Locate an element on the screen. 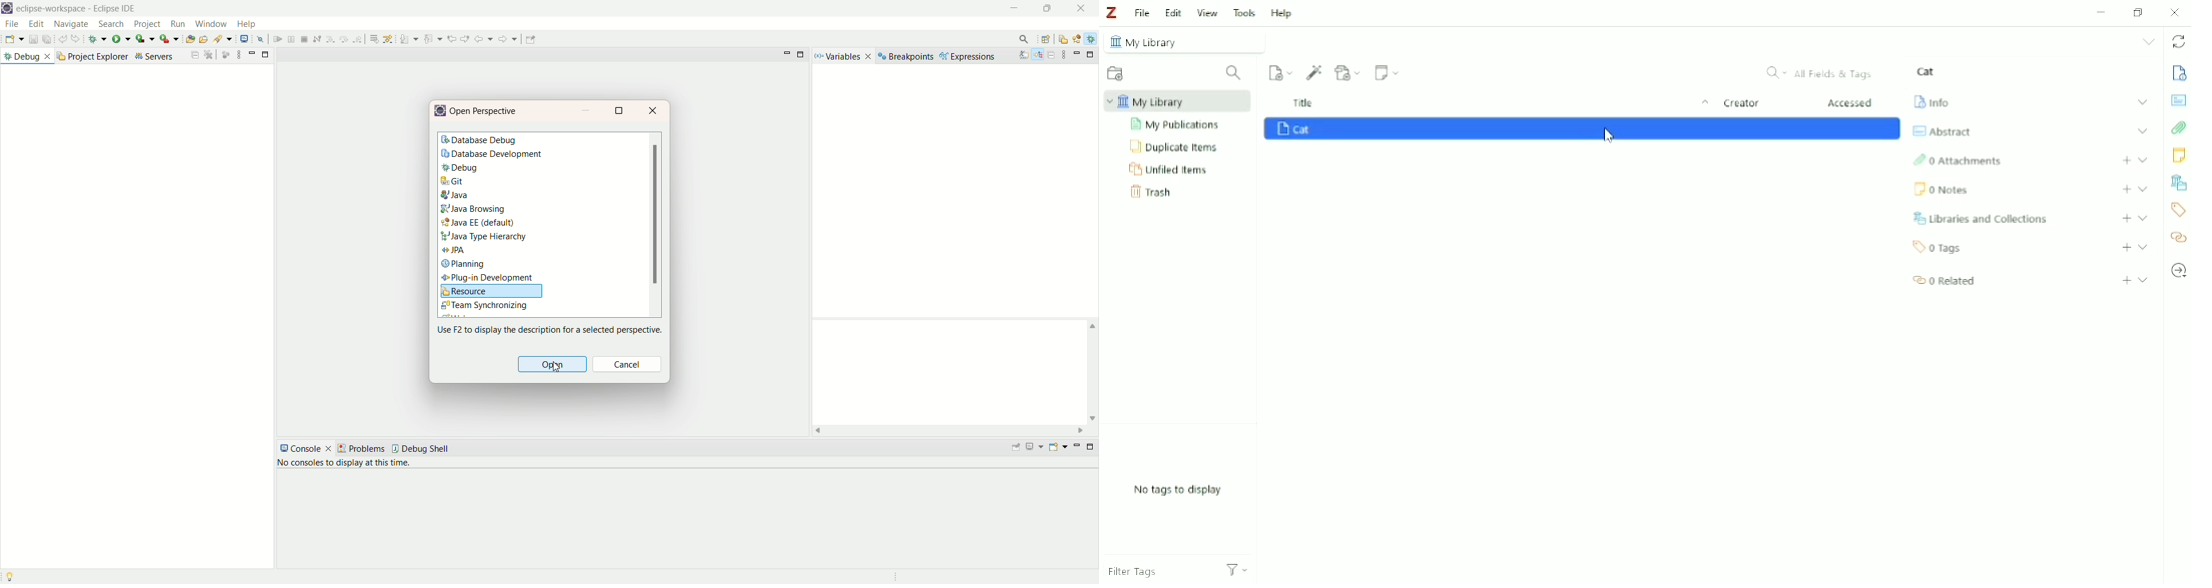 The height and width of the screenshot is (588, 2212). New Item is located at coordinates (1281, 71).